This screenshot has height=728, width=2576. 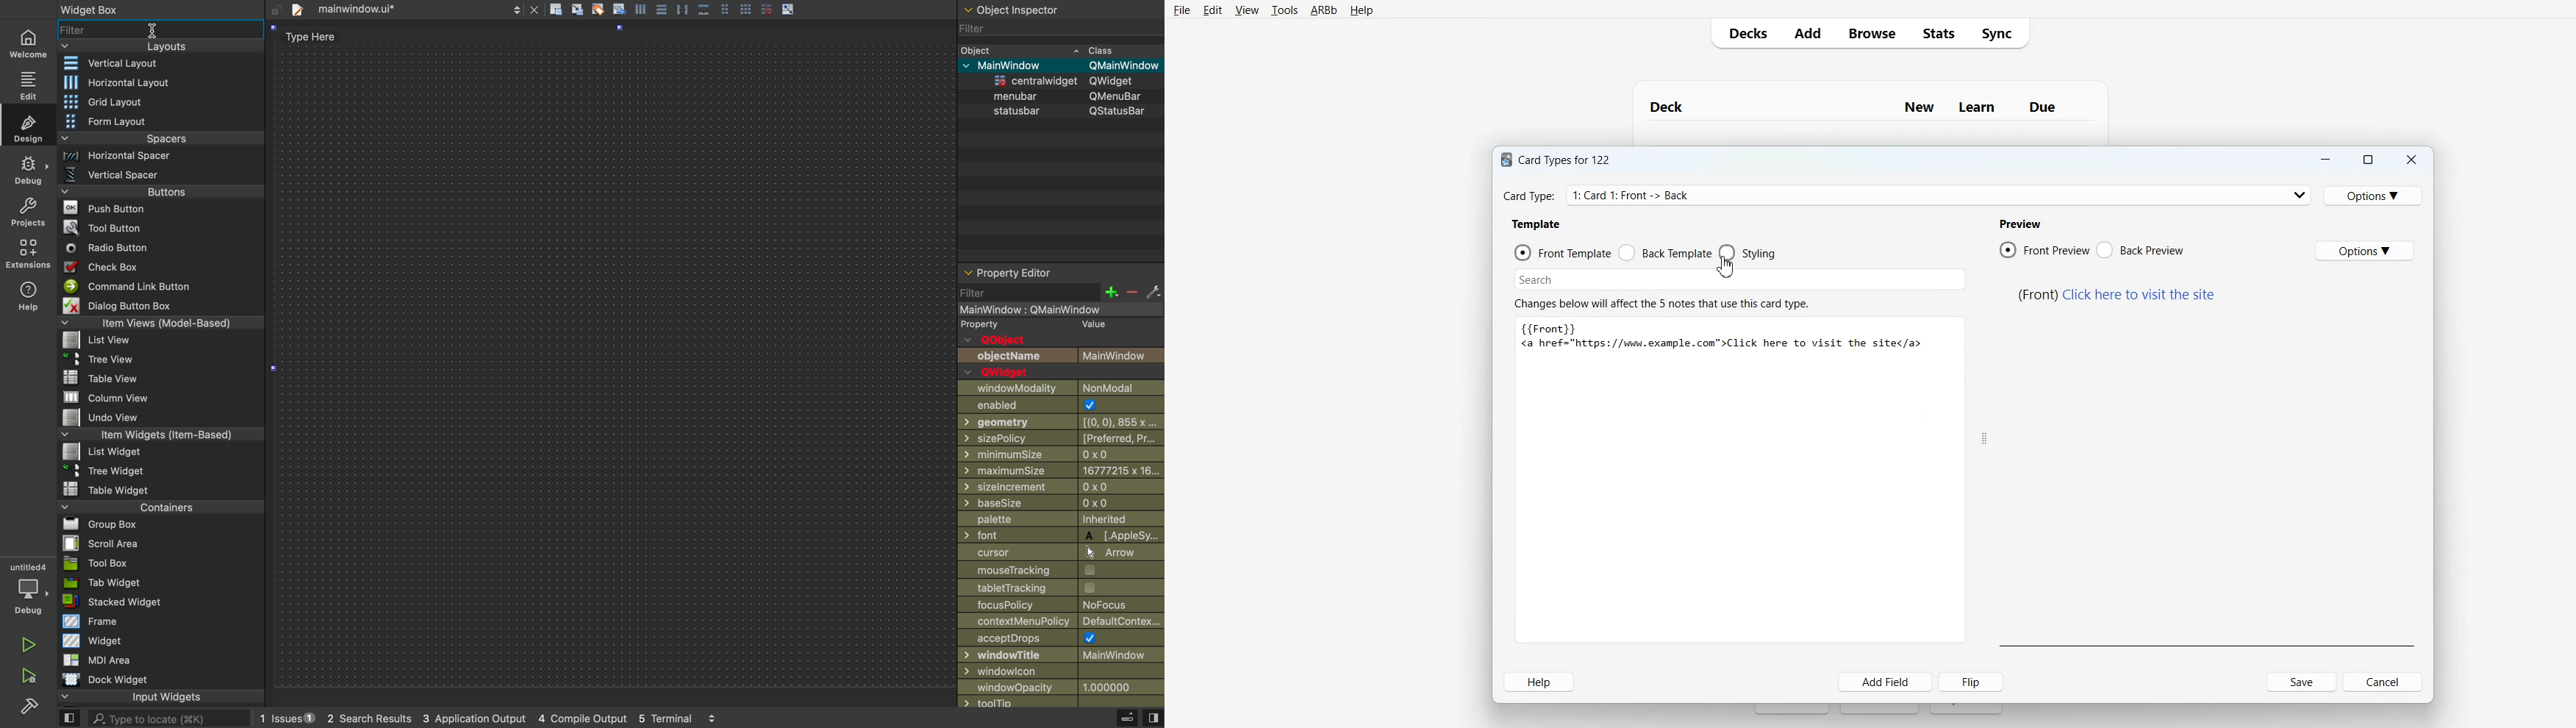 What do you see at coordinates (156, 679) in the screenshot?
I see `dock widget` at bounding box center [156, 679].